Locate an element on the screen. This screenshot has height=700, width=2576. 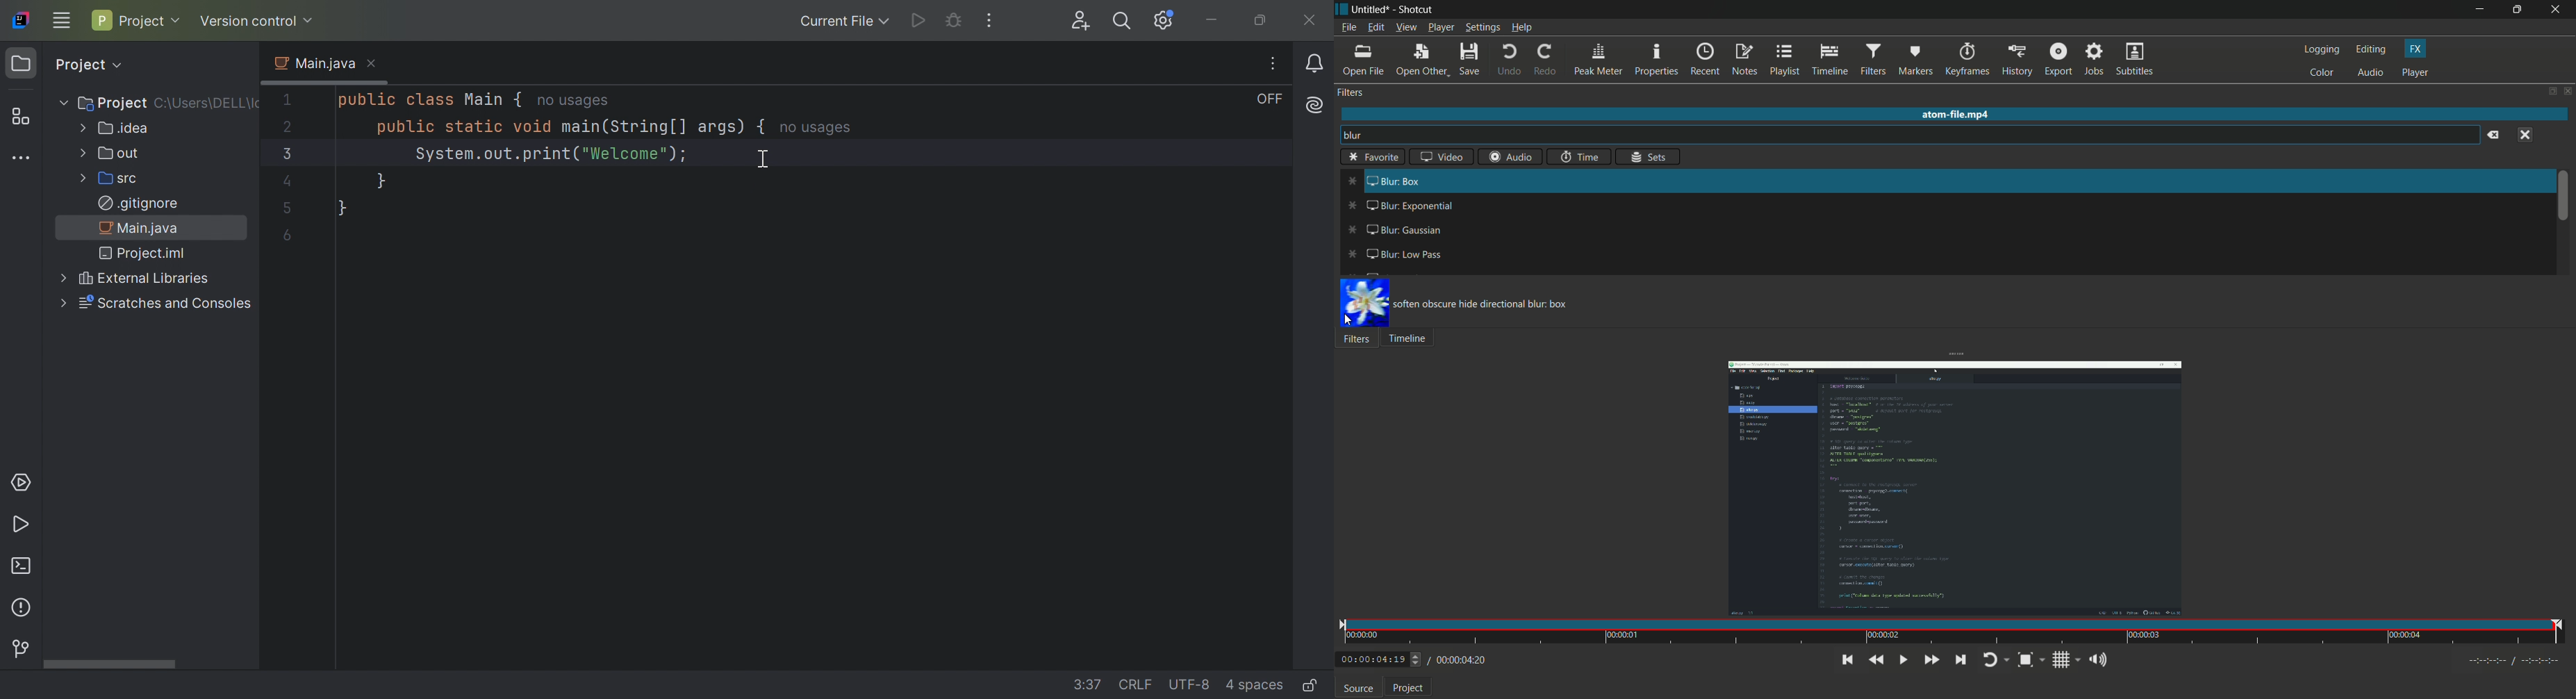
time is located at coordinates (1953, 632).